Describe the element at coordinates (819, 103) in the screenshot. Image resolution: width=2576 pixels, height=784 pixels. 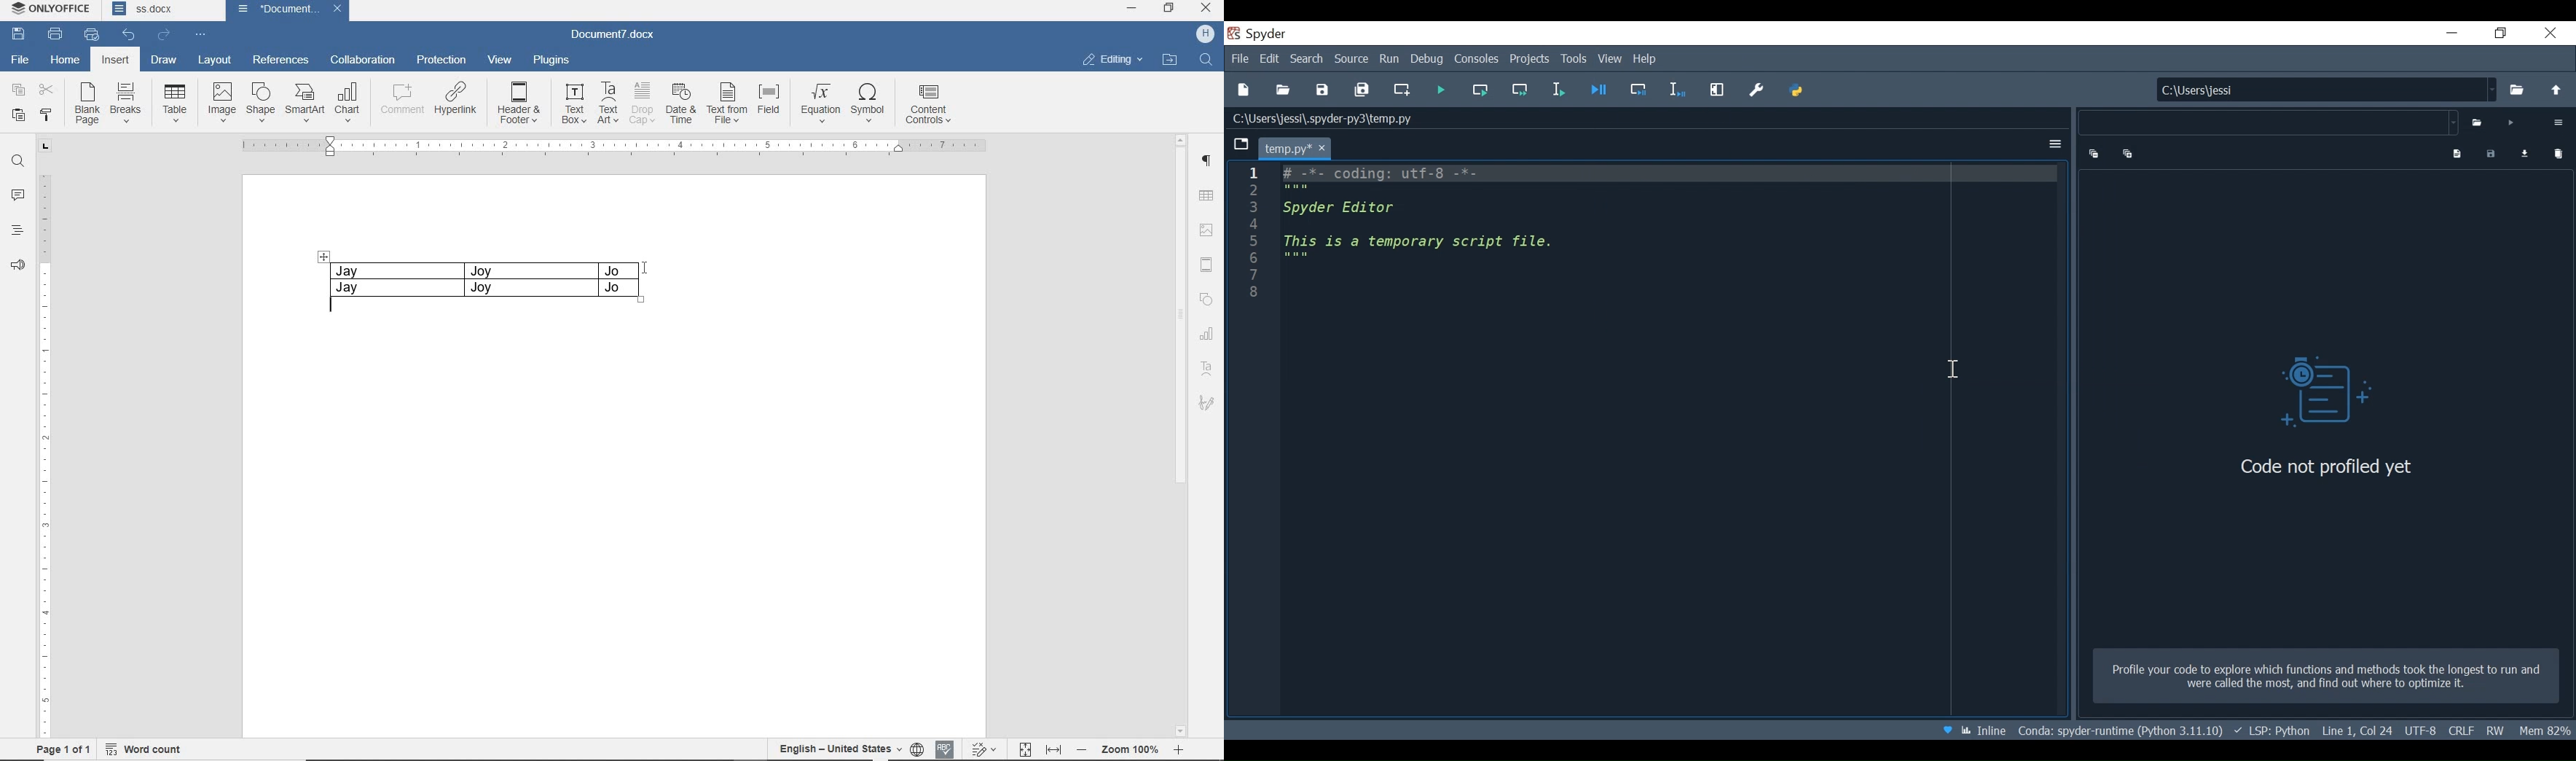
I see `EQUATION` at that location.